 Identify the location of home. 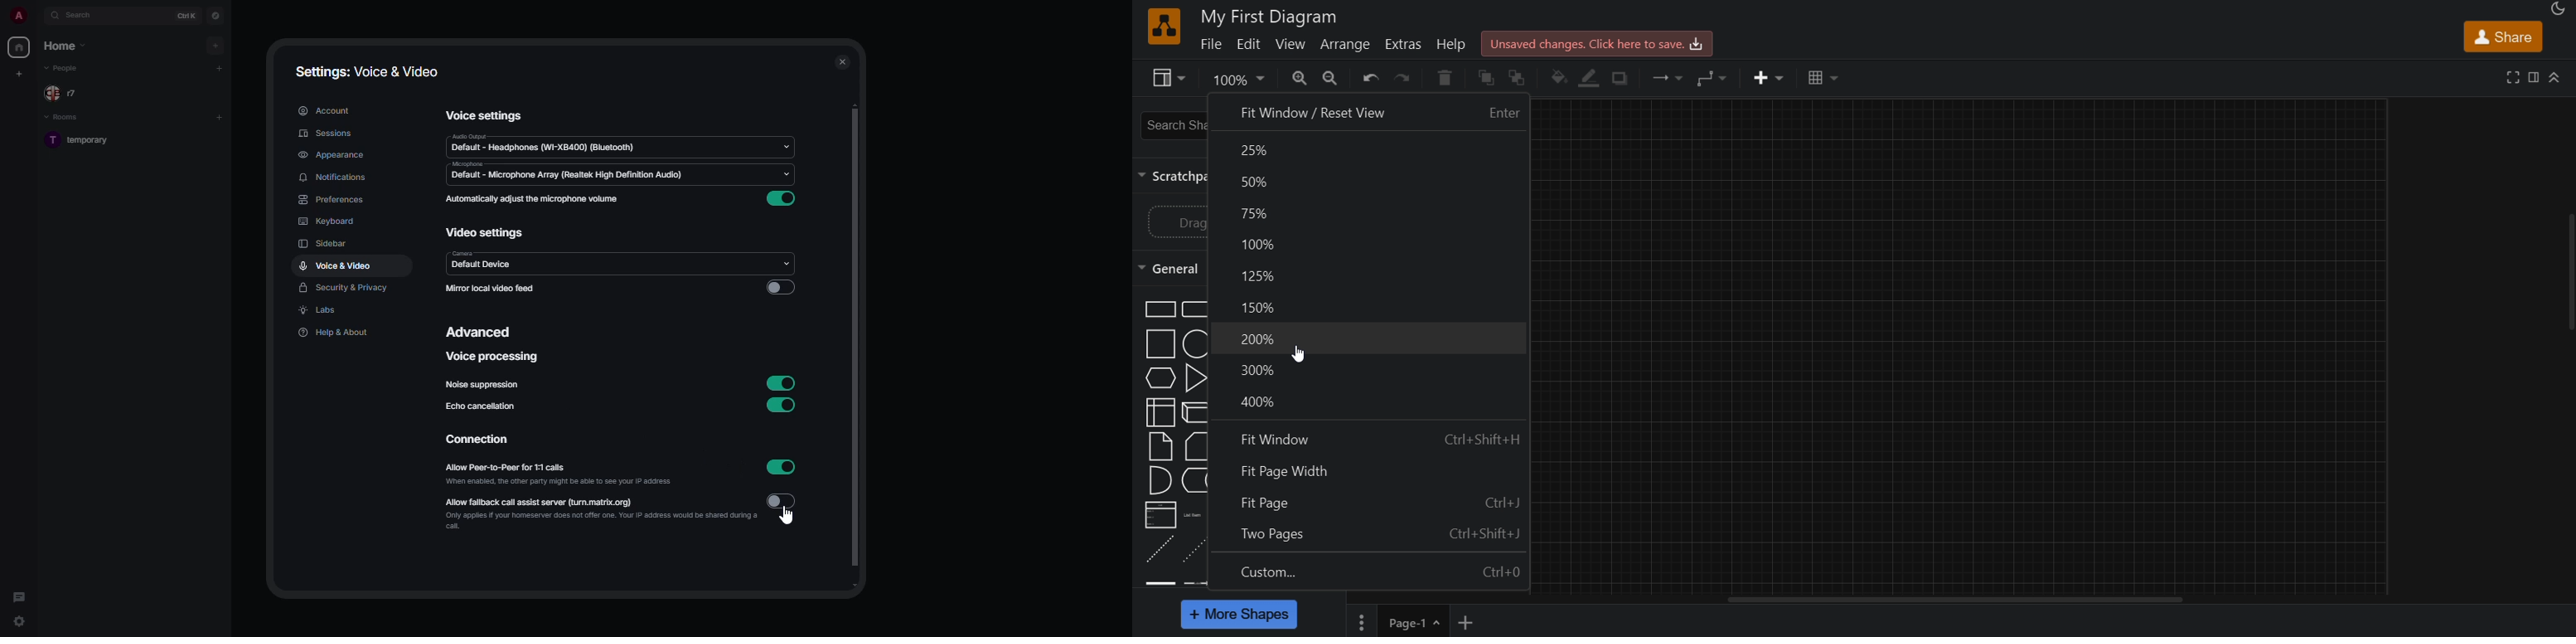
(64, 45).